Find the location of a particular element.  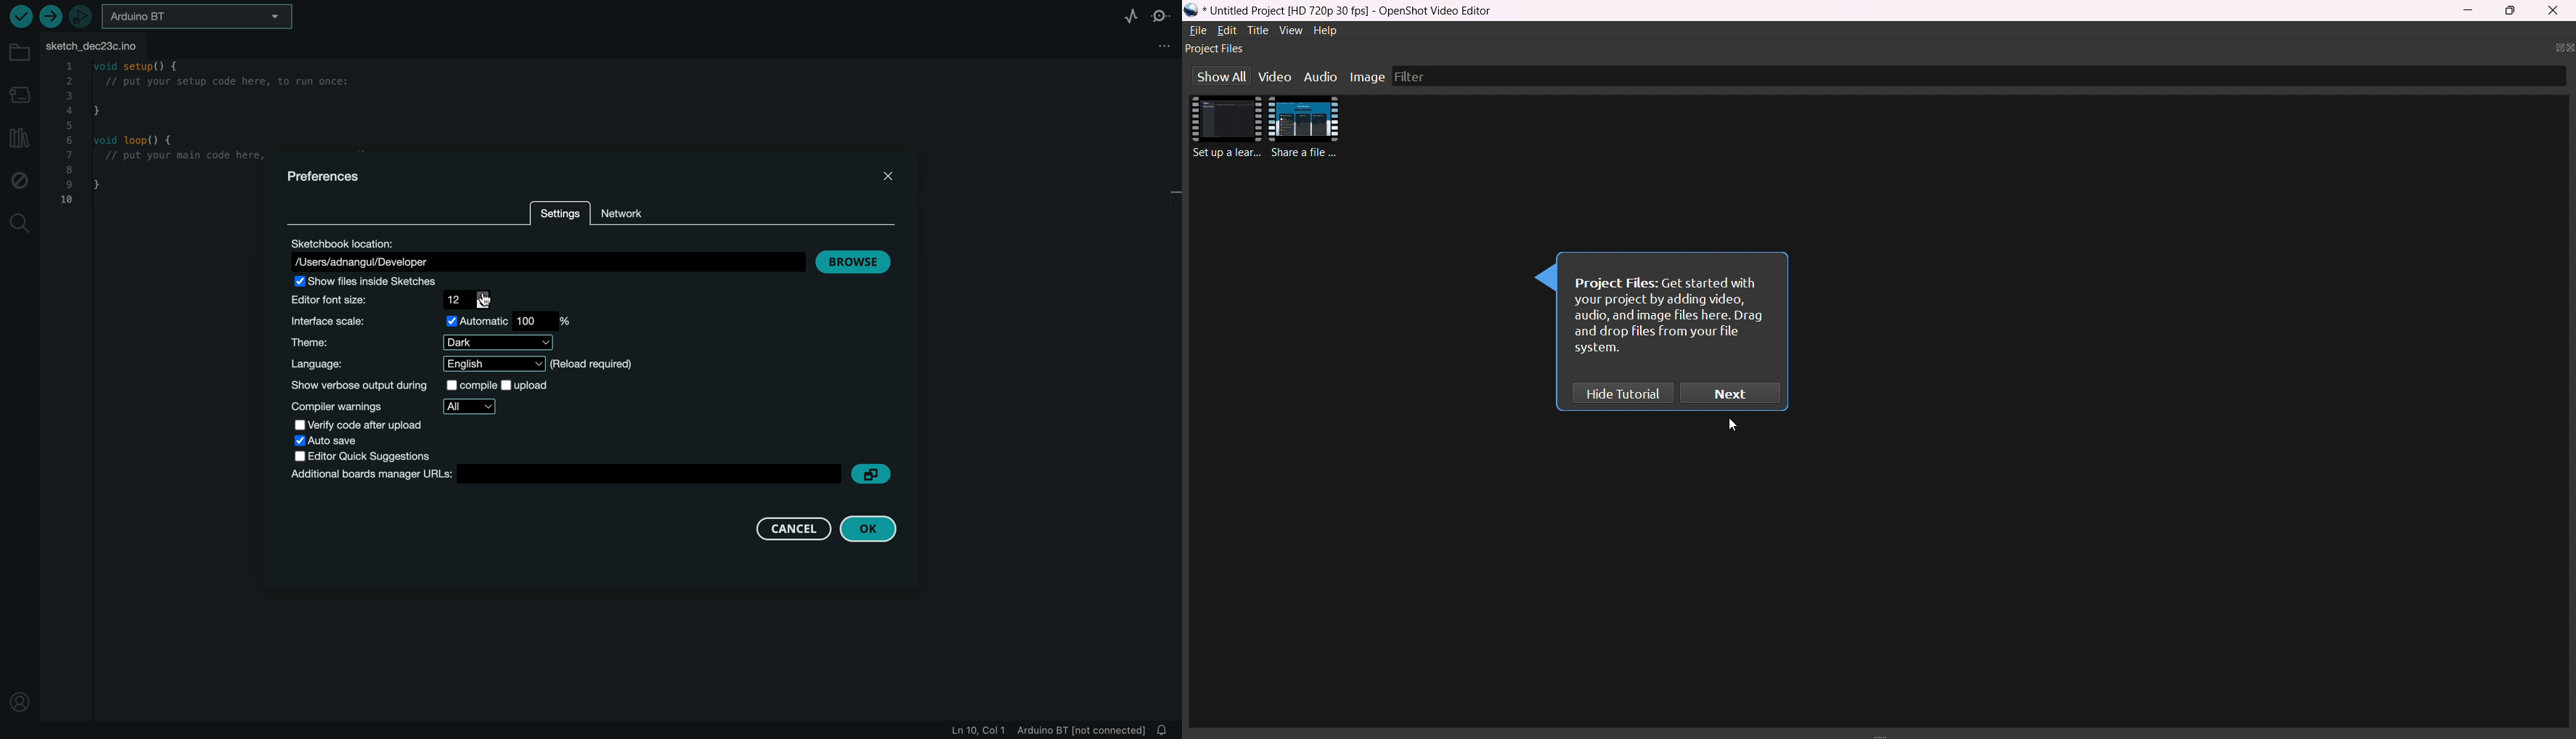

view is located at coordinates (1289, 32).